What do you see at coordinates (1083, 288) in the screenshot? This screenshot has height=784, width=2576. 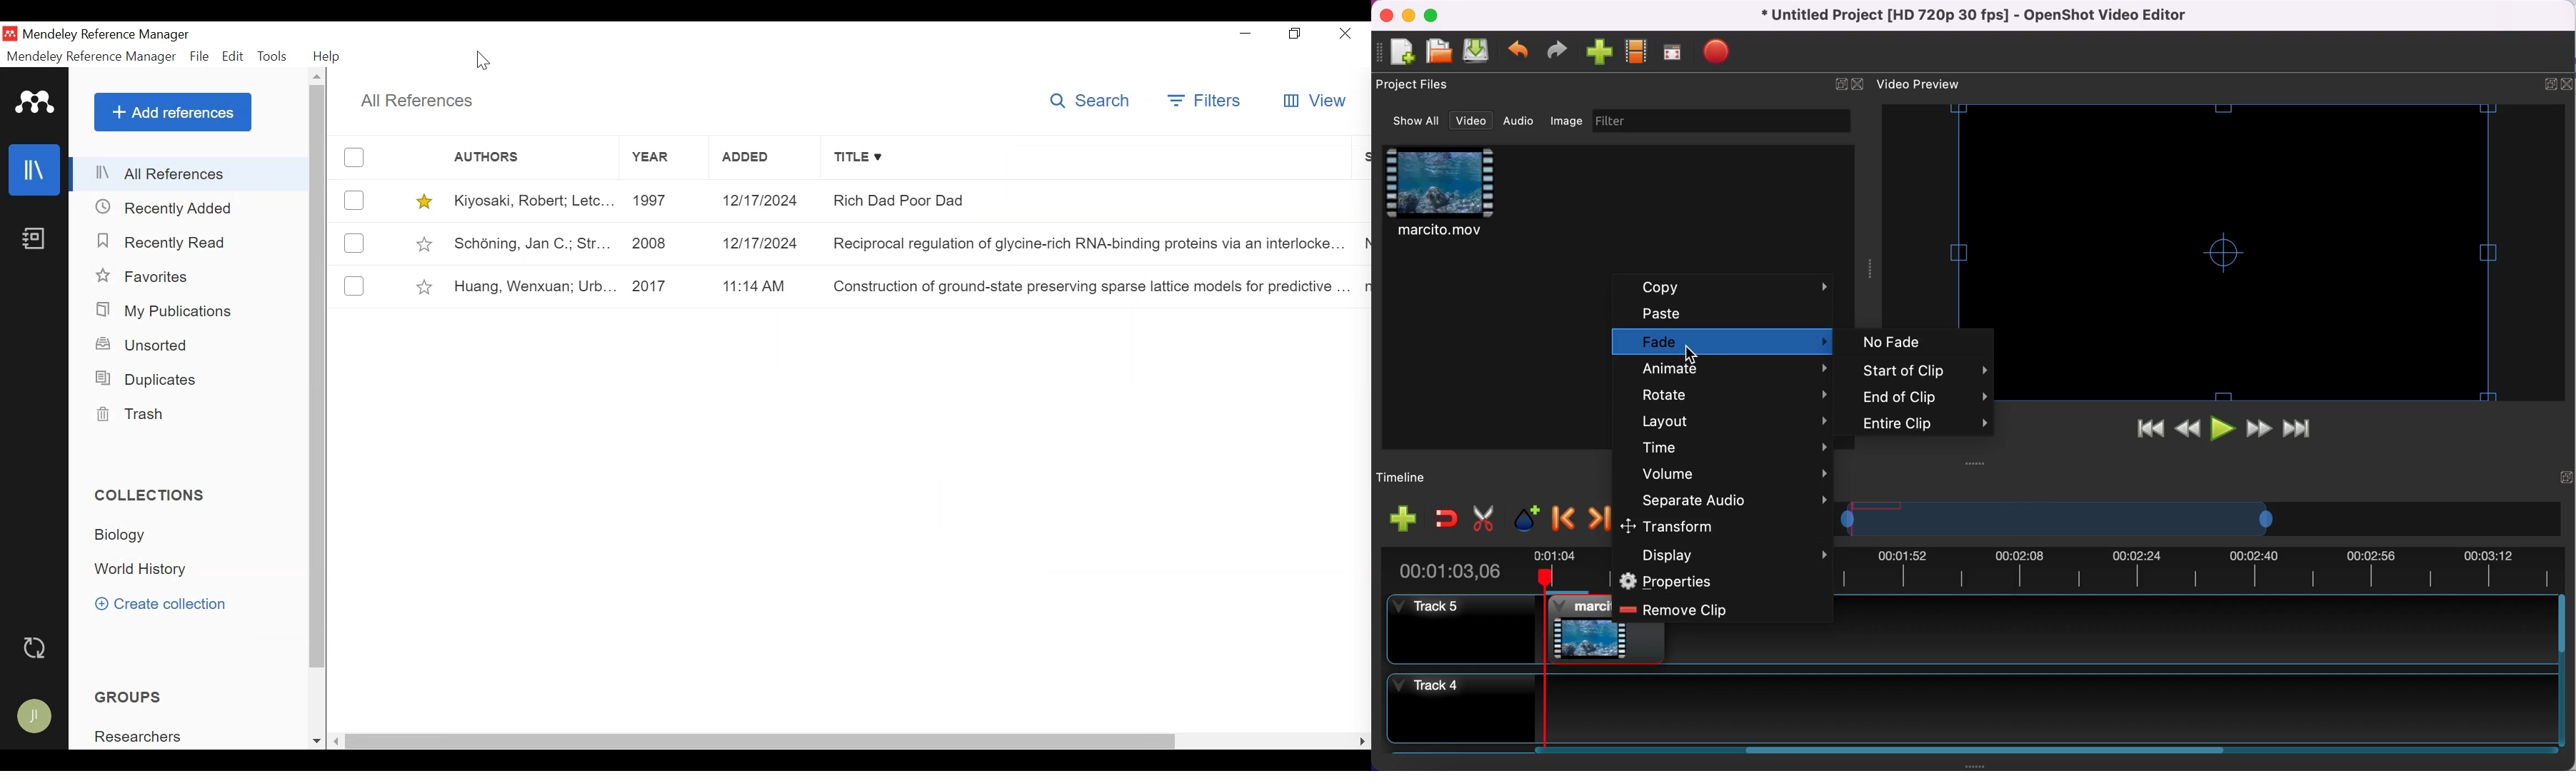 I see `Construction of ground-state preserving sparse lattice models for predictive ...` at bounding box center [1083, 288].